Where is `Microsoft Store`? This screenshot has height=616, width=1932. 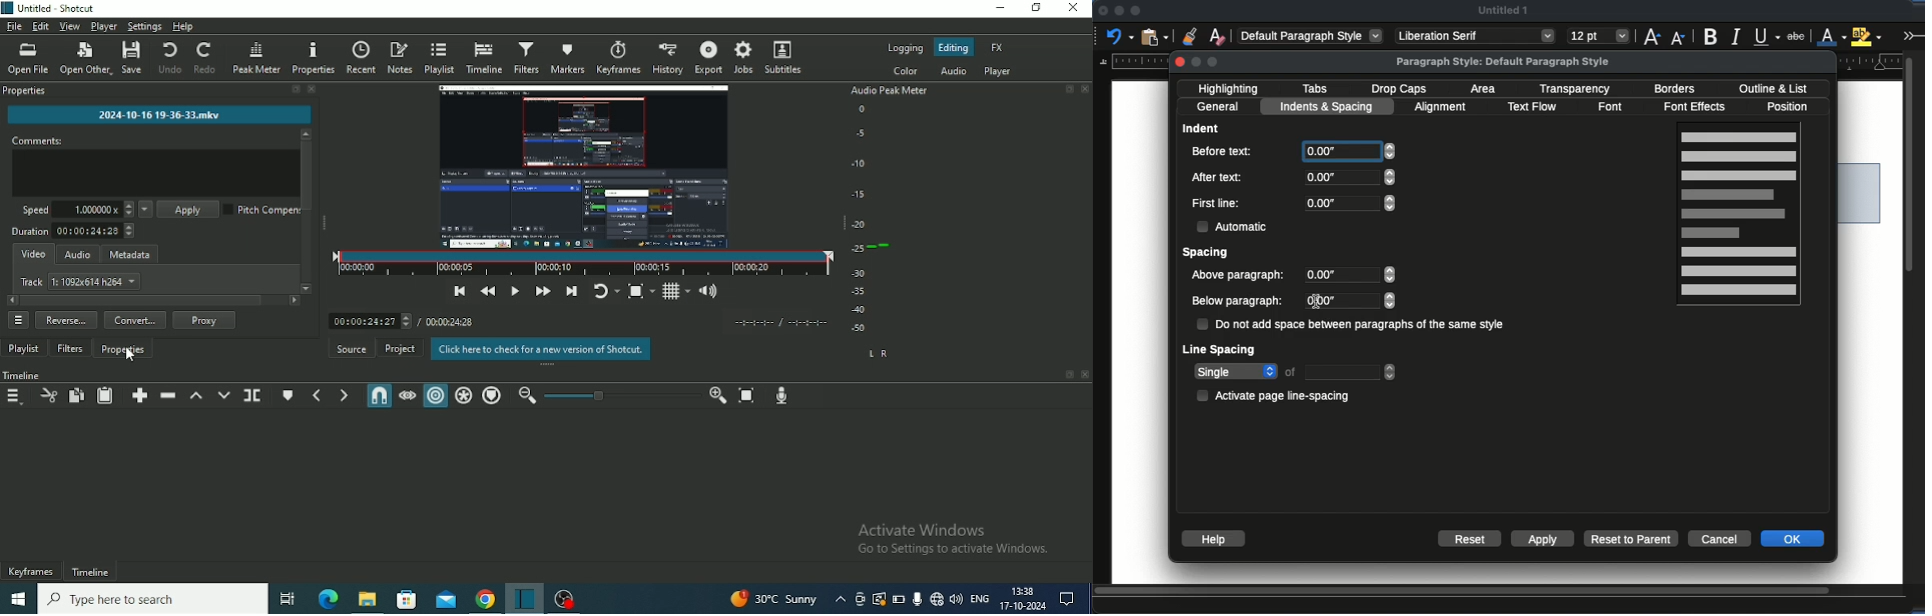
Microsoft Store is located at coordinates (404, 600).